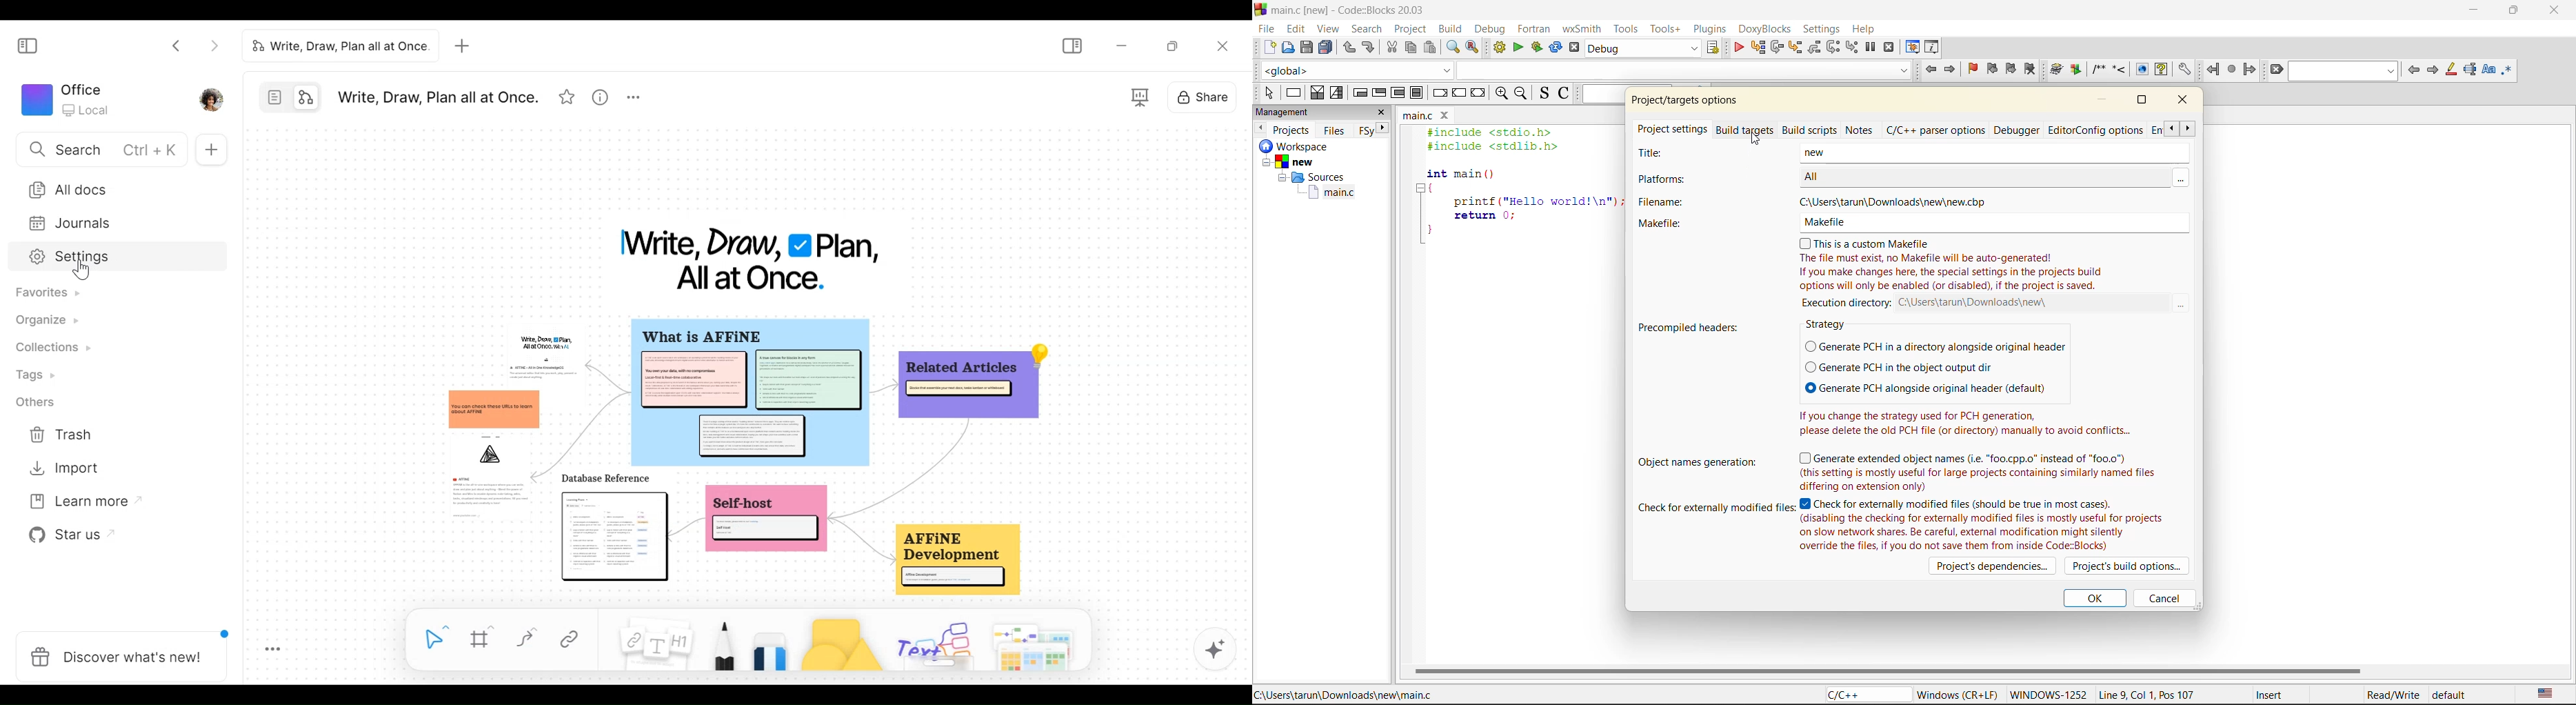  I want to click on various info, so click(1933, 46).